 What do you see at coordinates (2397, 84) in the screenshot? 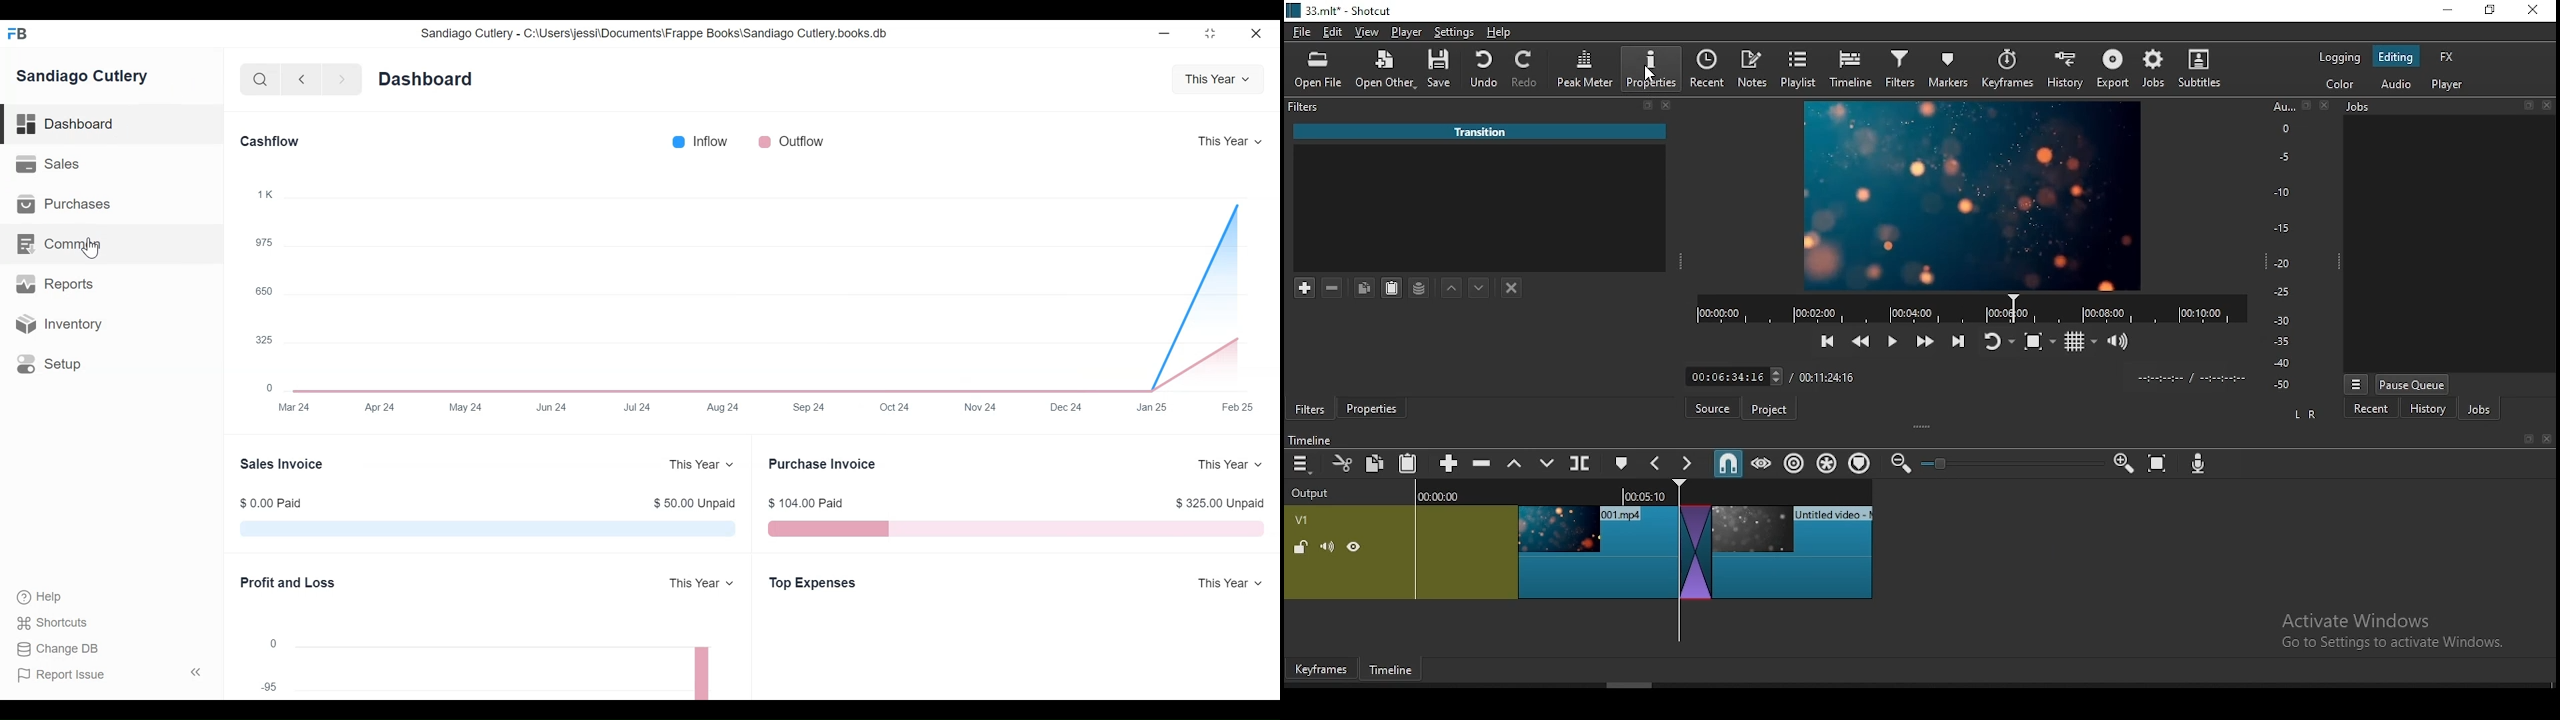
I see `audio` at bounding box center [2397, 84].